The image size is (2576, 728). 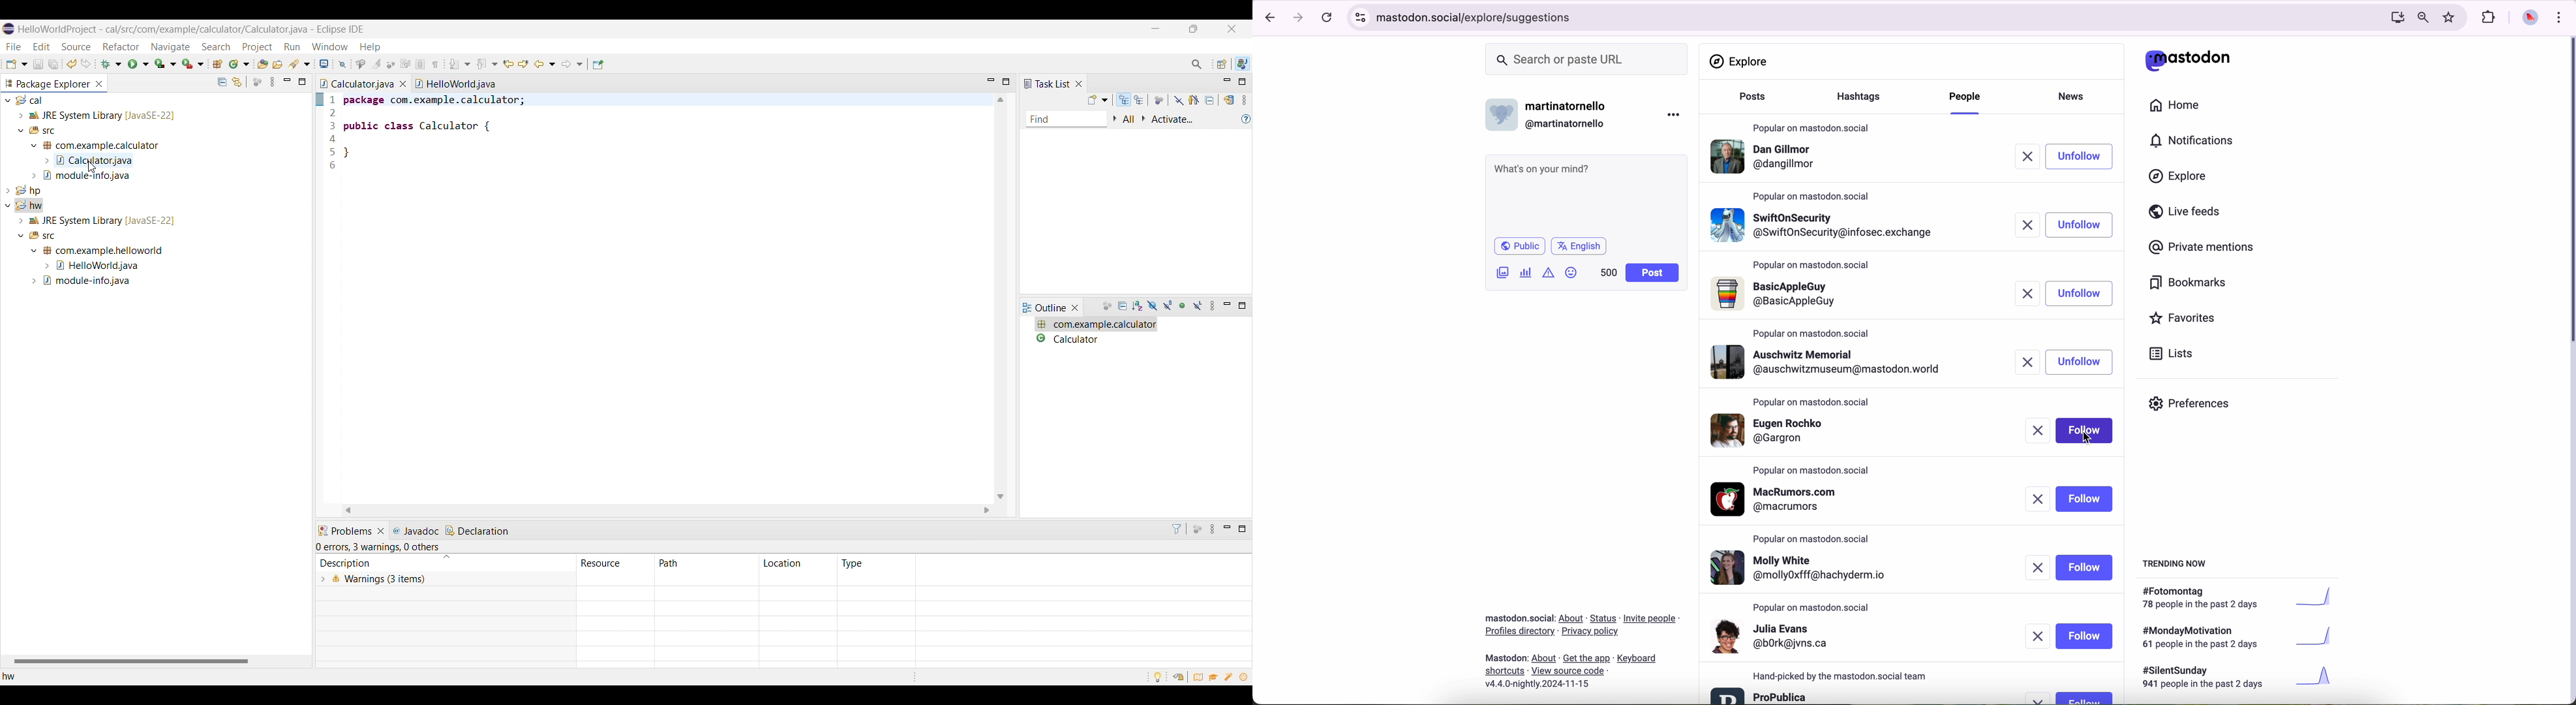 I want to click on Close tab 1, so click(x=403, y=84).